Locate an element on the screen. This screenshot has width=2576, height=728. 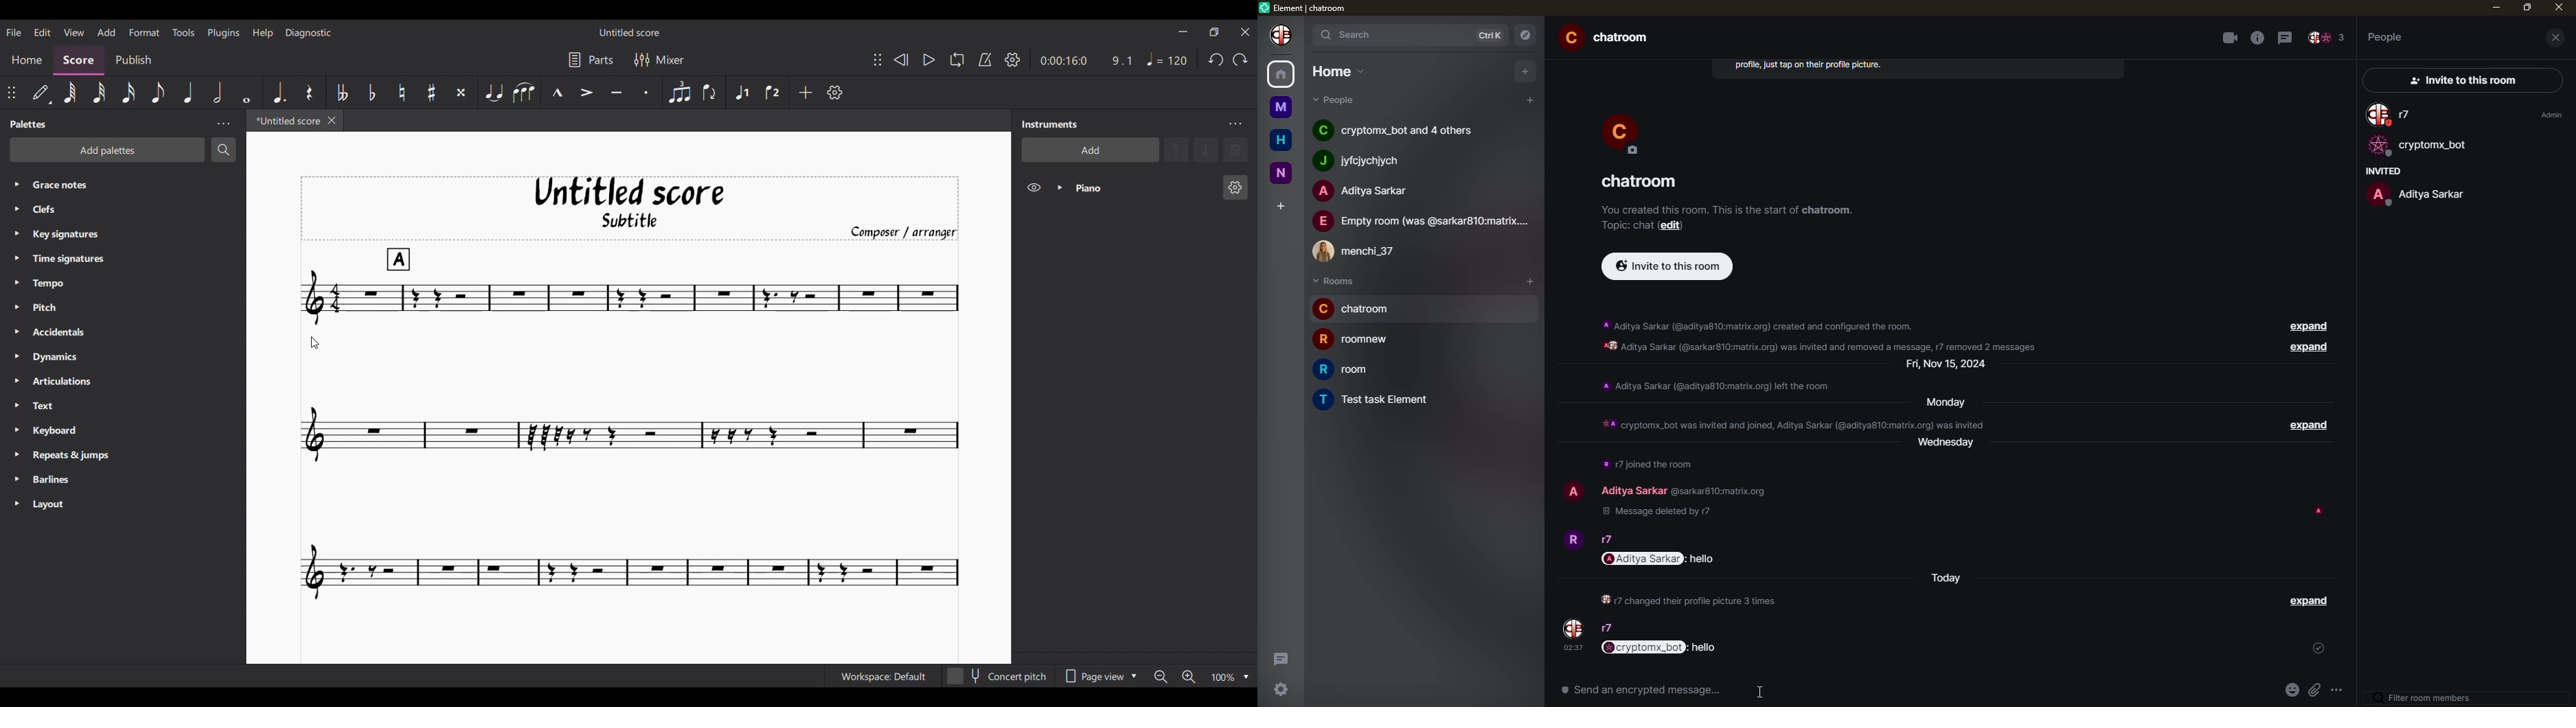
people is located at coordinates (1607, 628).